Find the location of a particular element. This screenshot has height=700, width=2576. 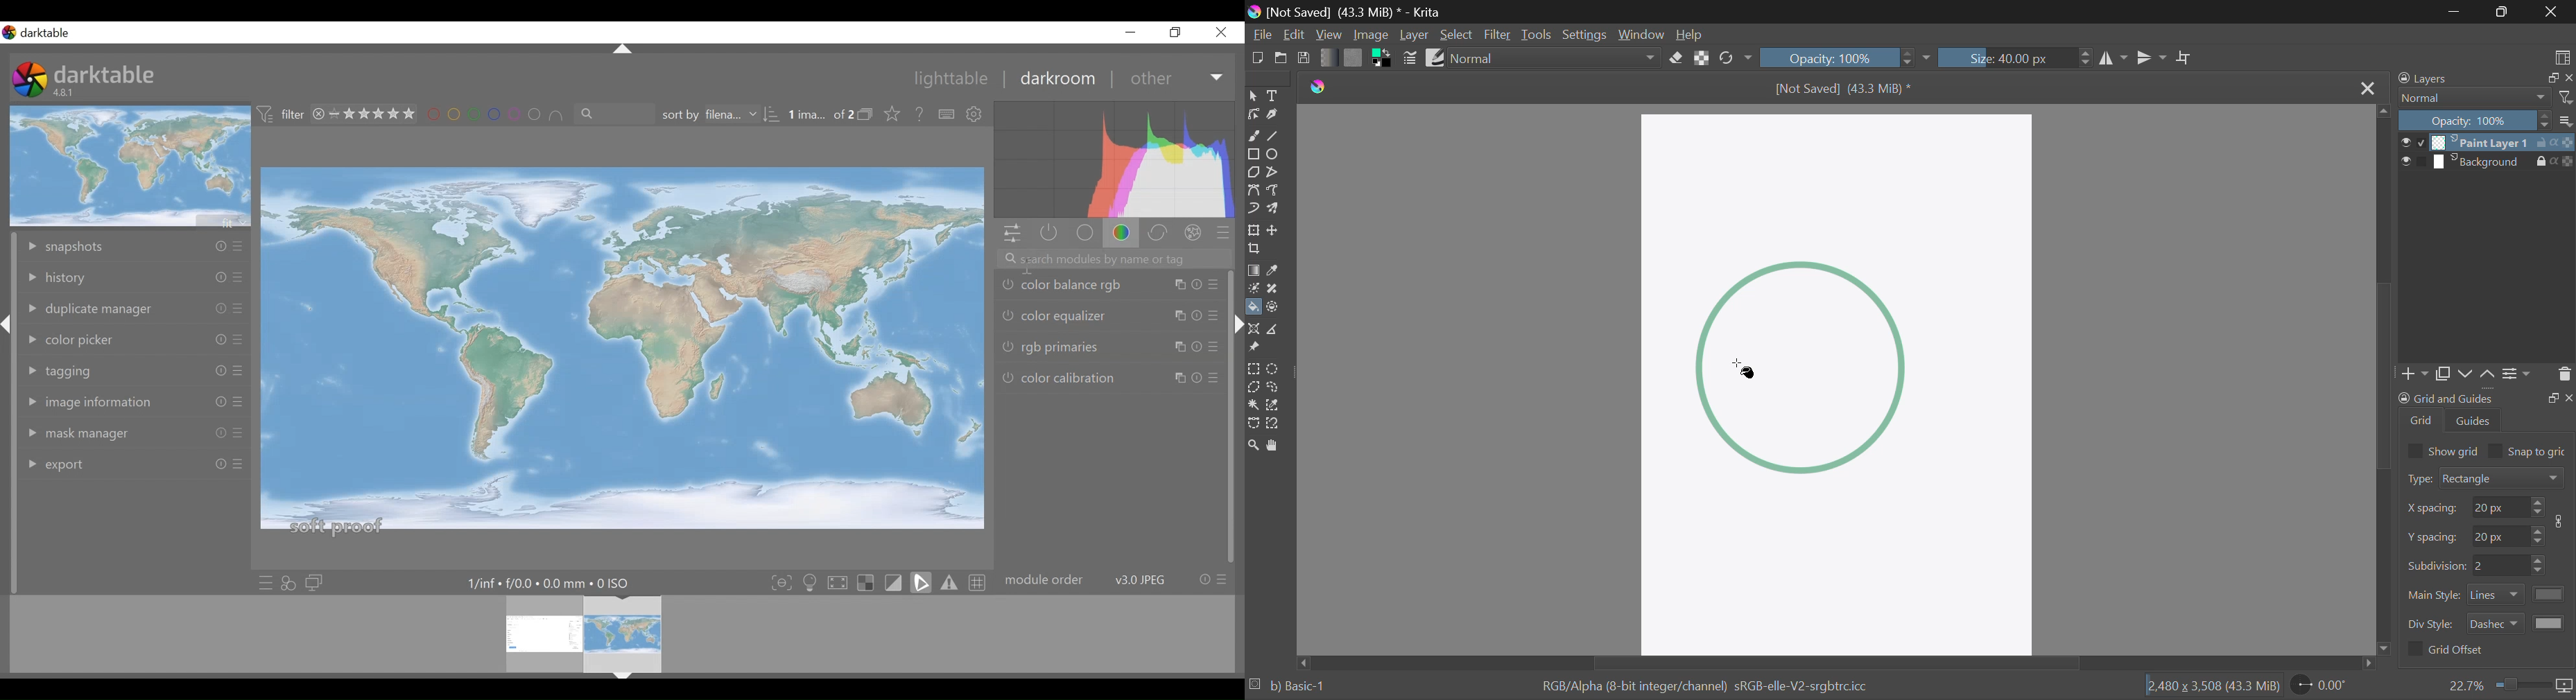

Layers is located at coordinates (2486, 152).